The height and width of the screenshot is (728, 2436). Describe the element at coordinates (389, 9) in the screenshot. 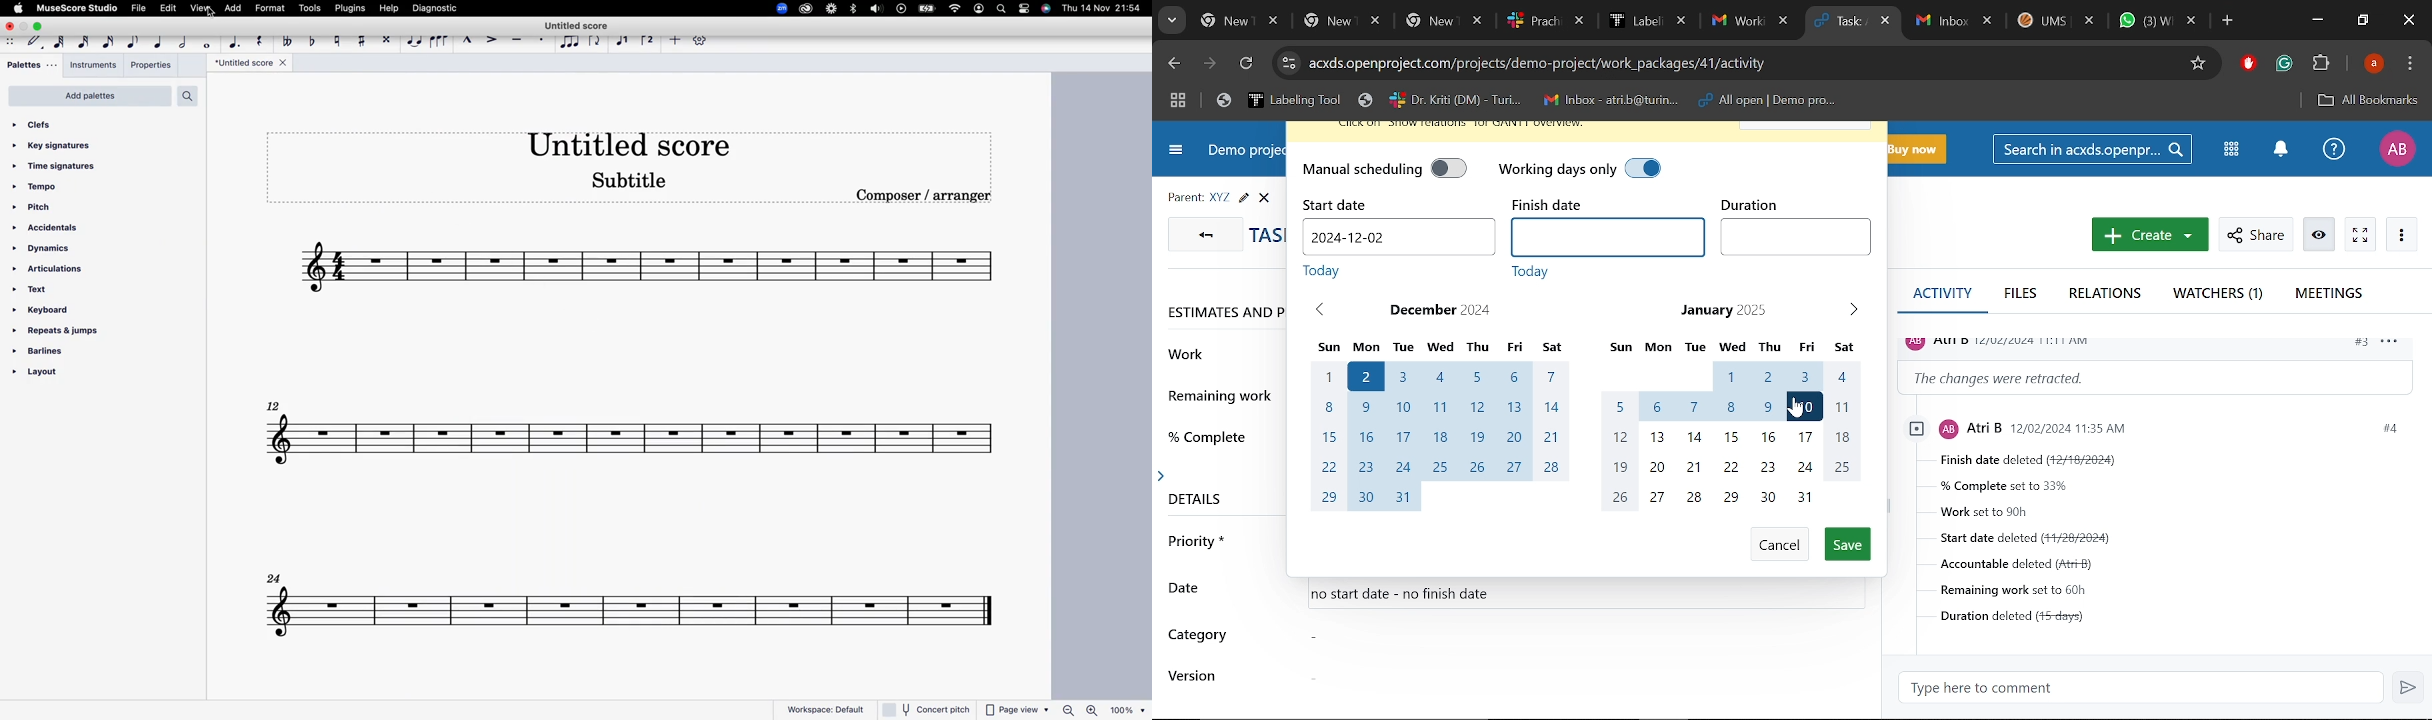

I see `help` at that location.